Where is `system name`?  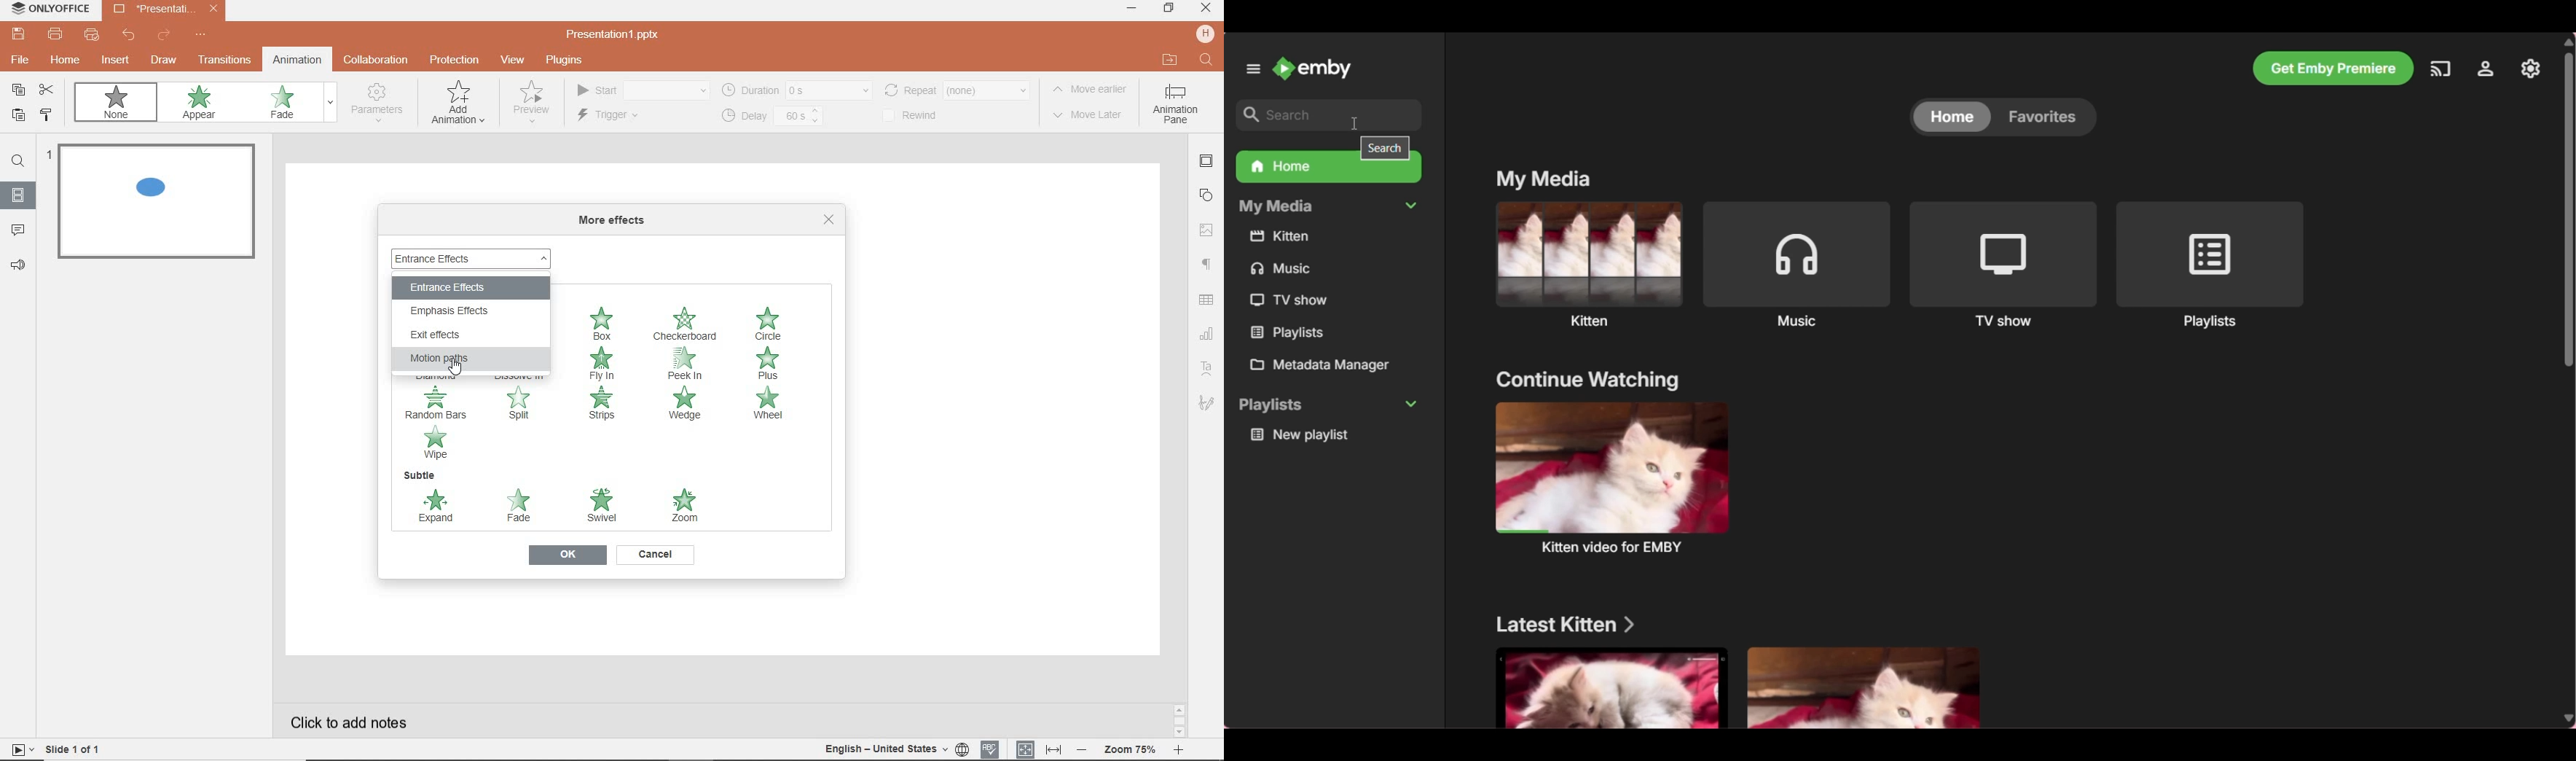 system name is located at coordinates (50, 9).